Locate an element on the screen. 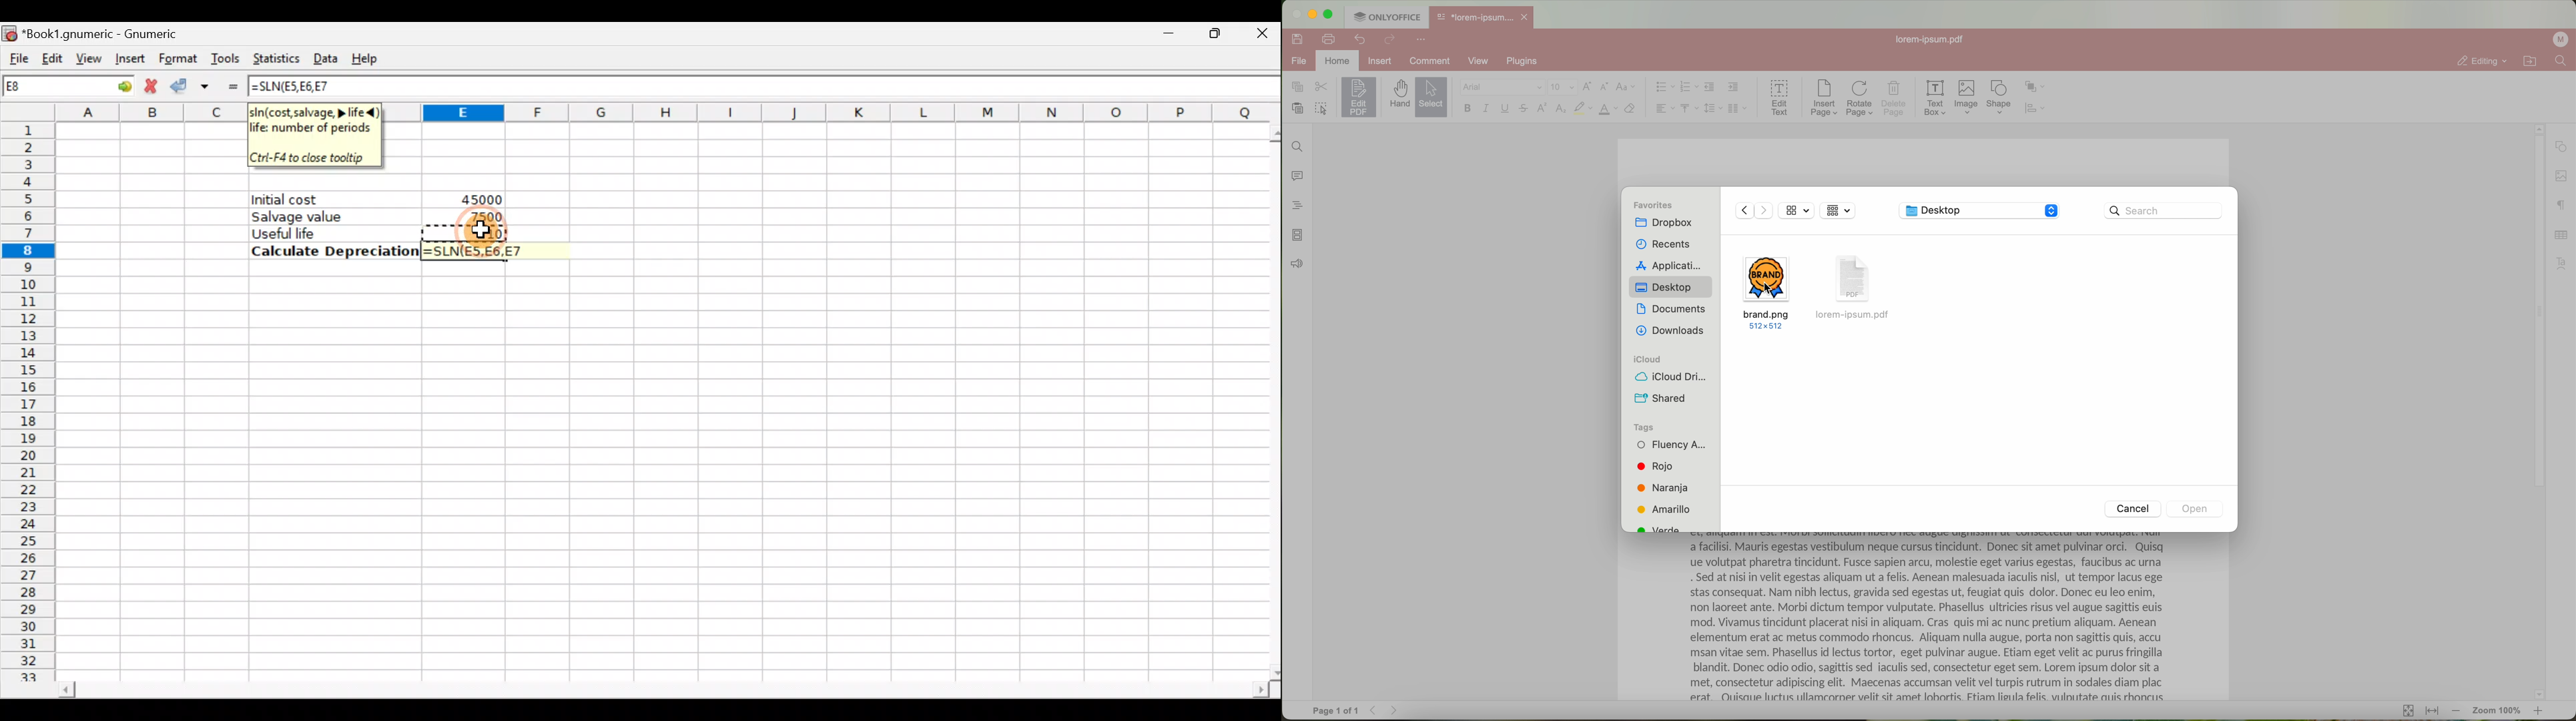 The width and height of the screenshot is (2576, 728). Cells is located at coordinates (657, 474).